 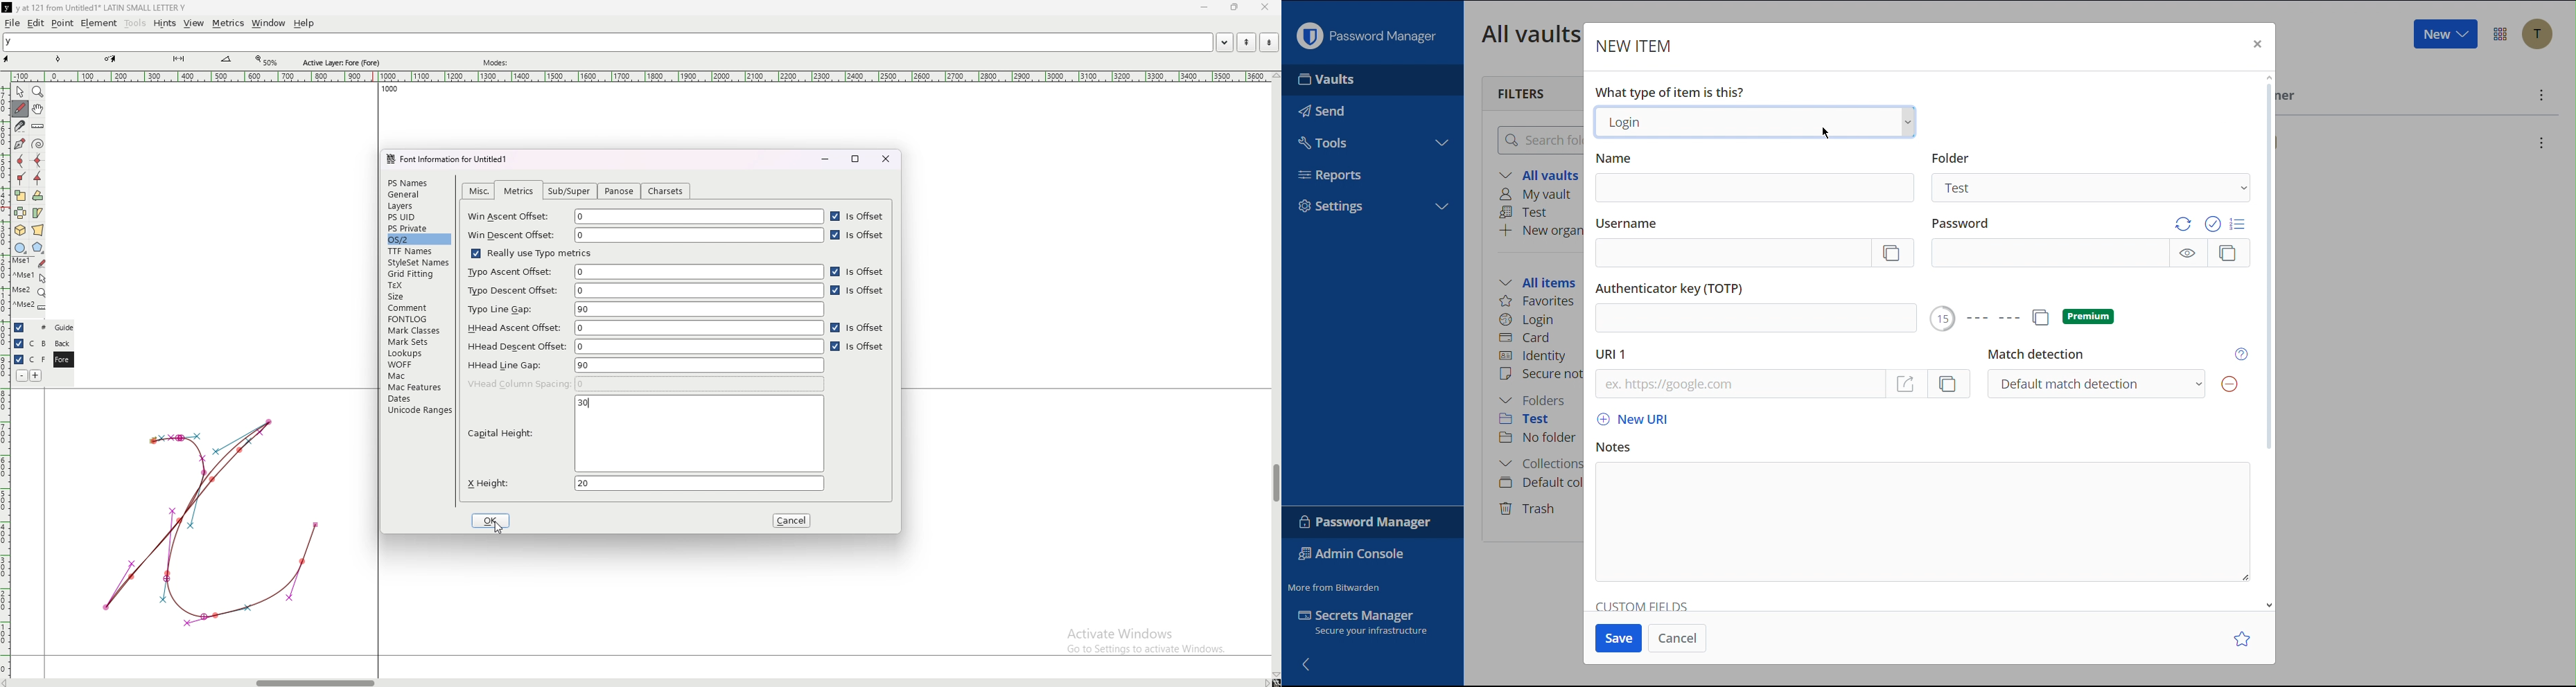 I want to click on All Vaults, so click(x=1527, y=33).